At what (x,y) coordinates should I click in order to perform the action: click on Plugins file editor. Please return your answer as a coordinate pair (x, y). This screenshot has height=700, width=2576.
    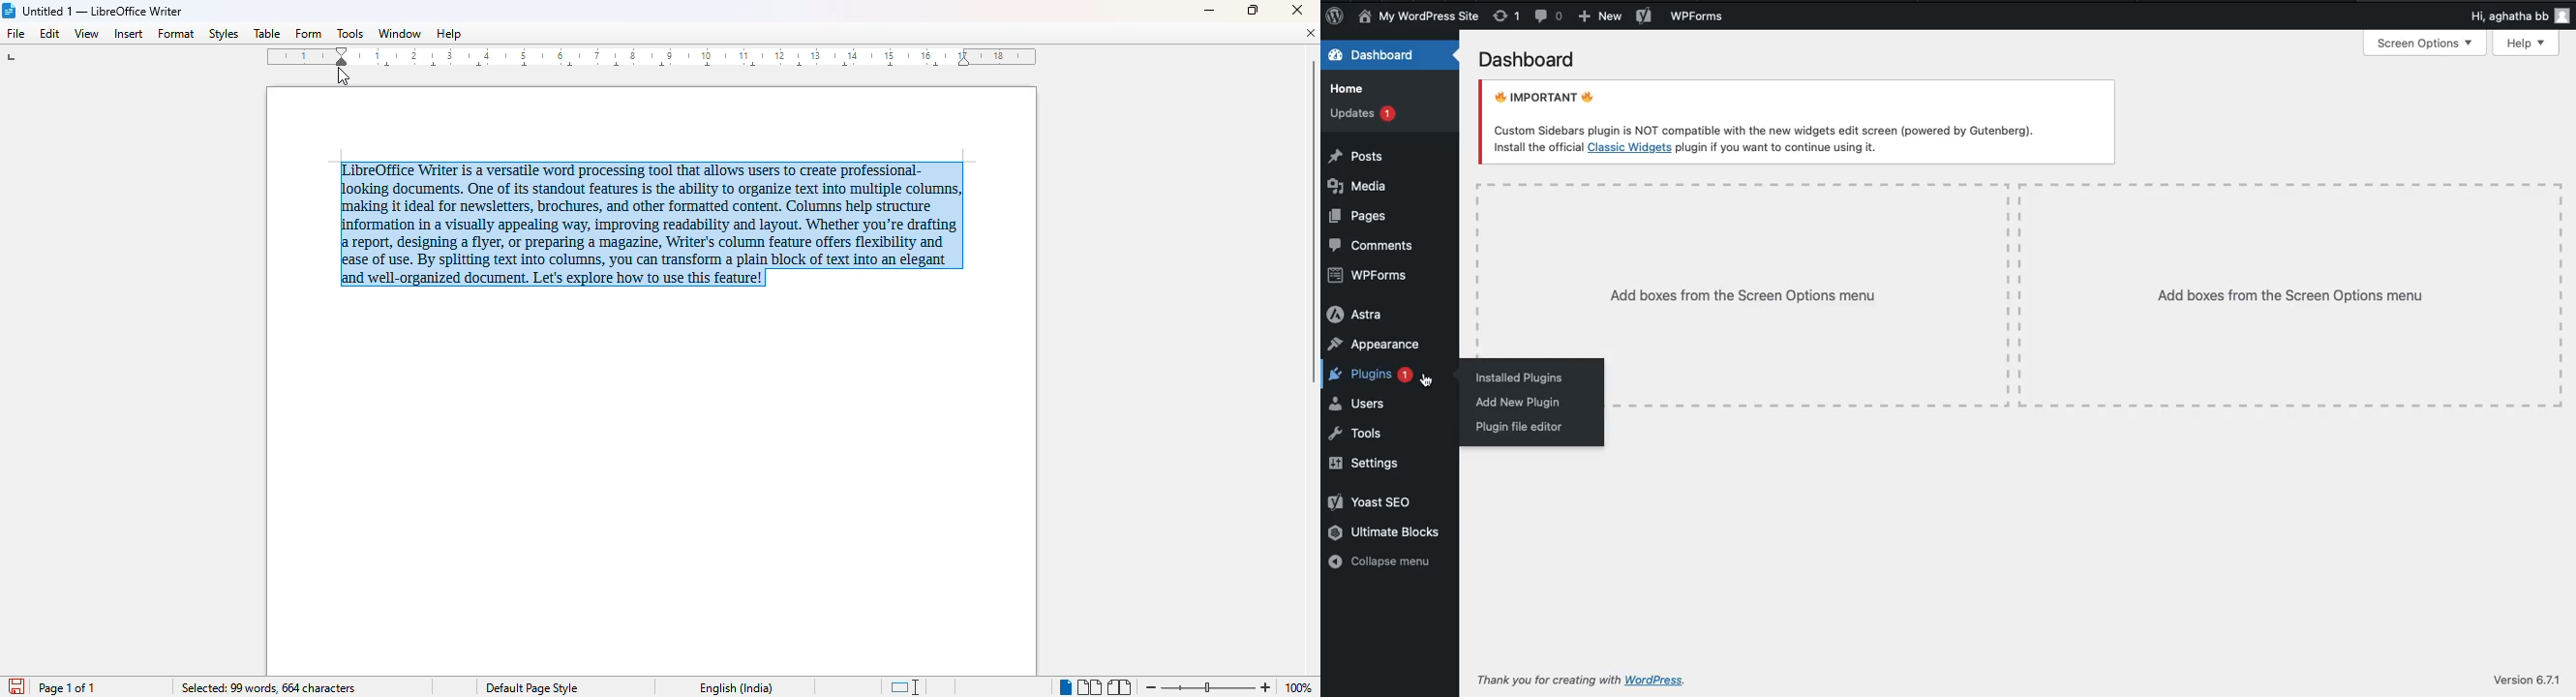
    Looking at the image, I should click on (1520, 427).